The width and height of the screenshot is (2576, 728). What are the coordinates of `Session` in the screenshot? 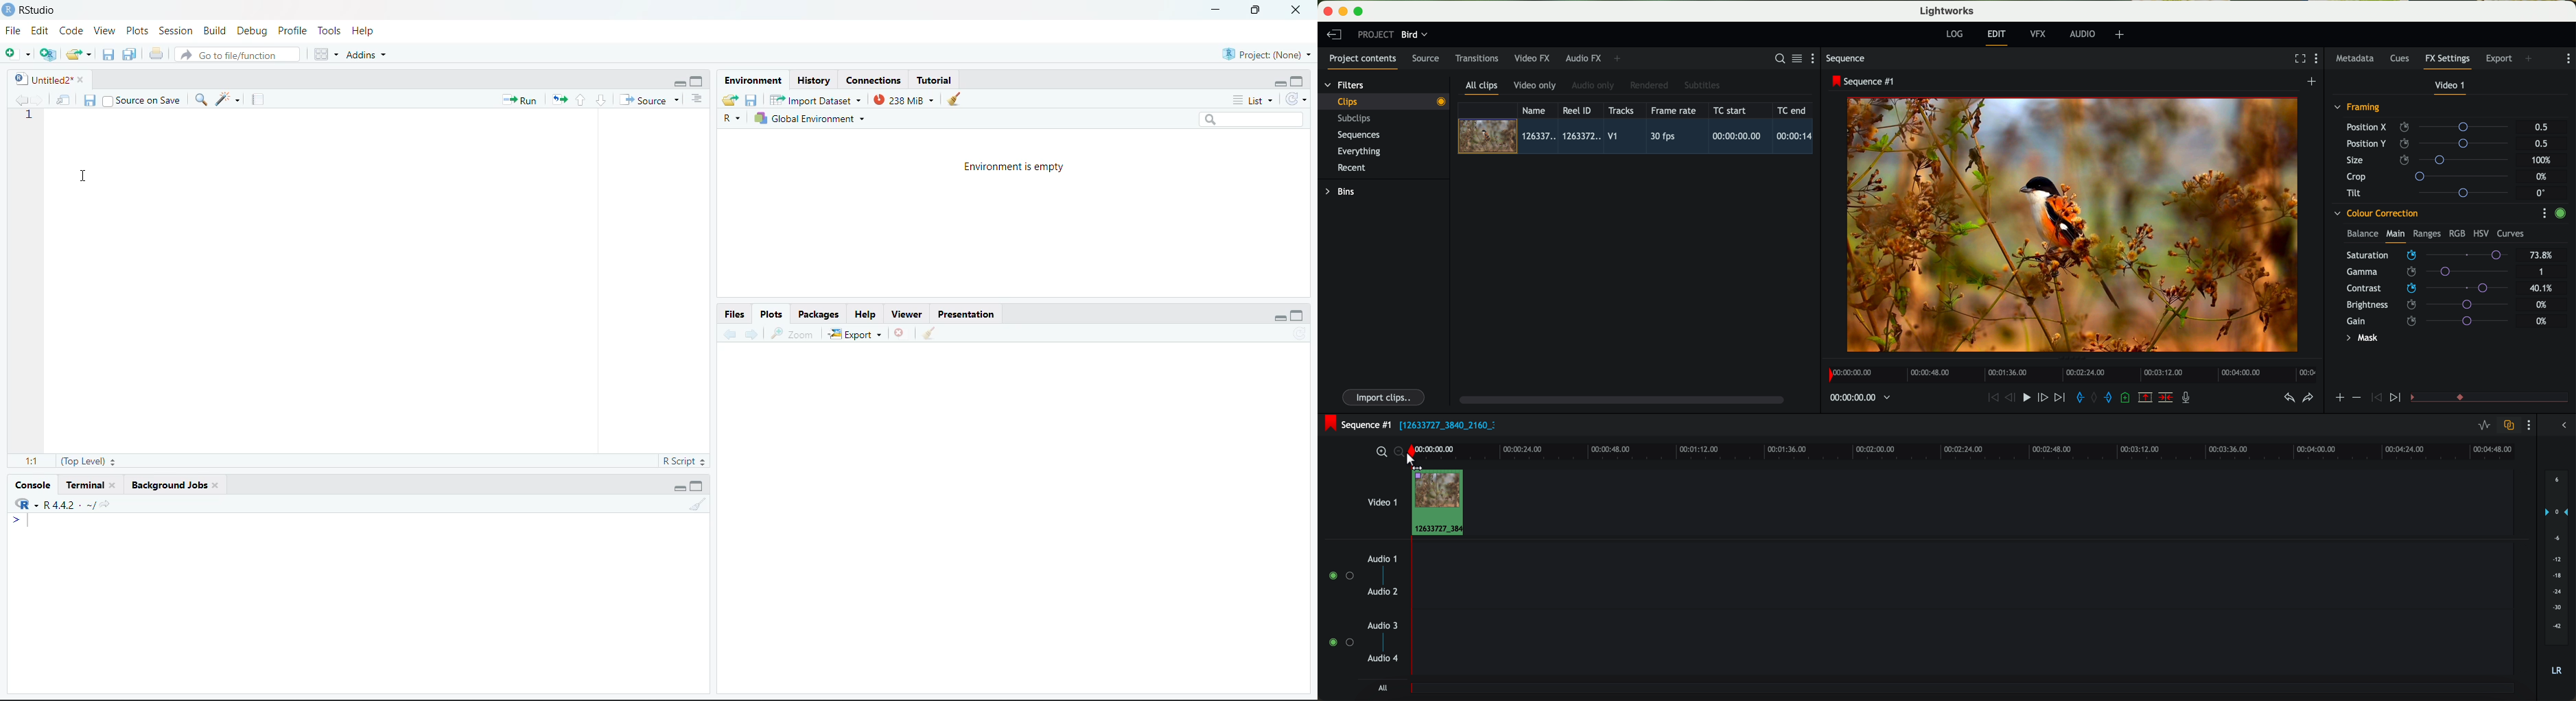 It's located at (176, 31).